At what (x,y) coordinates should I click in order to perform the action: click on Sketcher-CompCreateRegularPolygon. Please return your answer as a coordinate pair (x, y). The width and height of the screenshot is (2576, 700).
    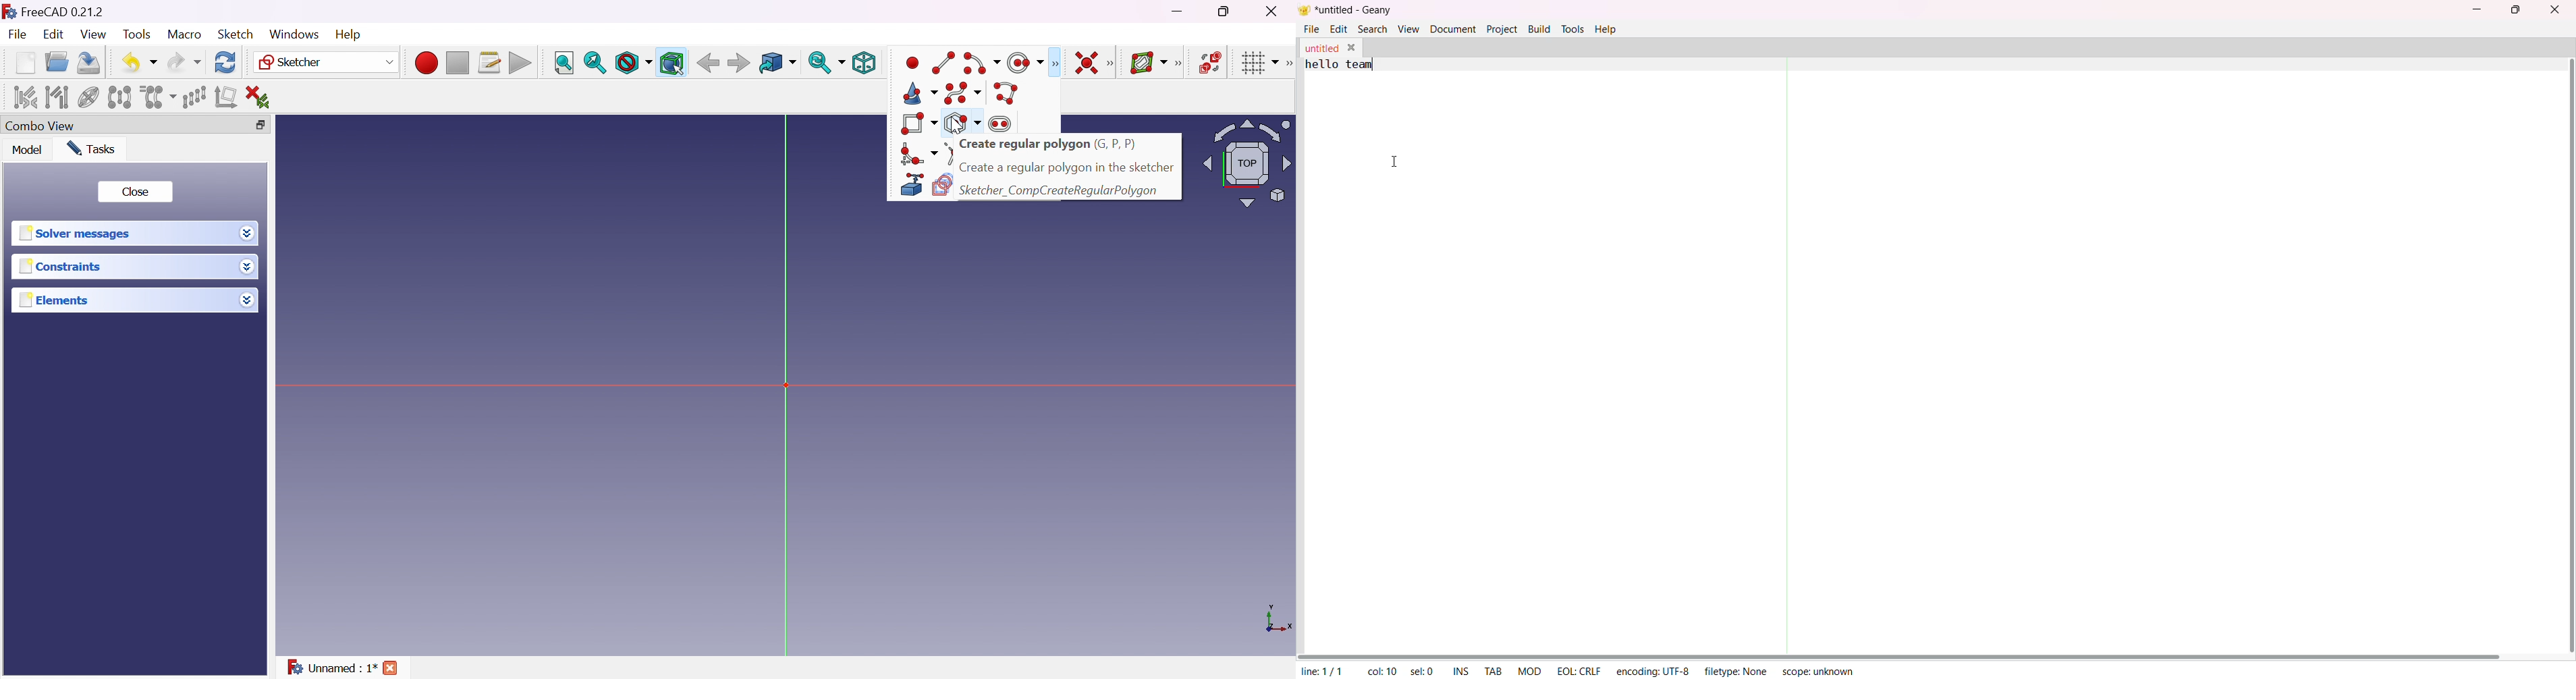
    Looking at the image, I should click on (1058, 190).